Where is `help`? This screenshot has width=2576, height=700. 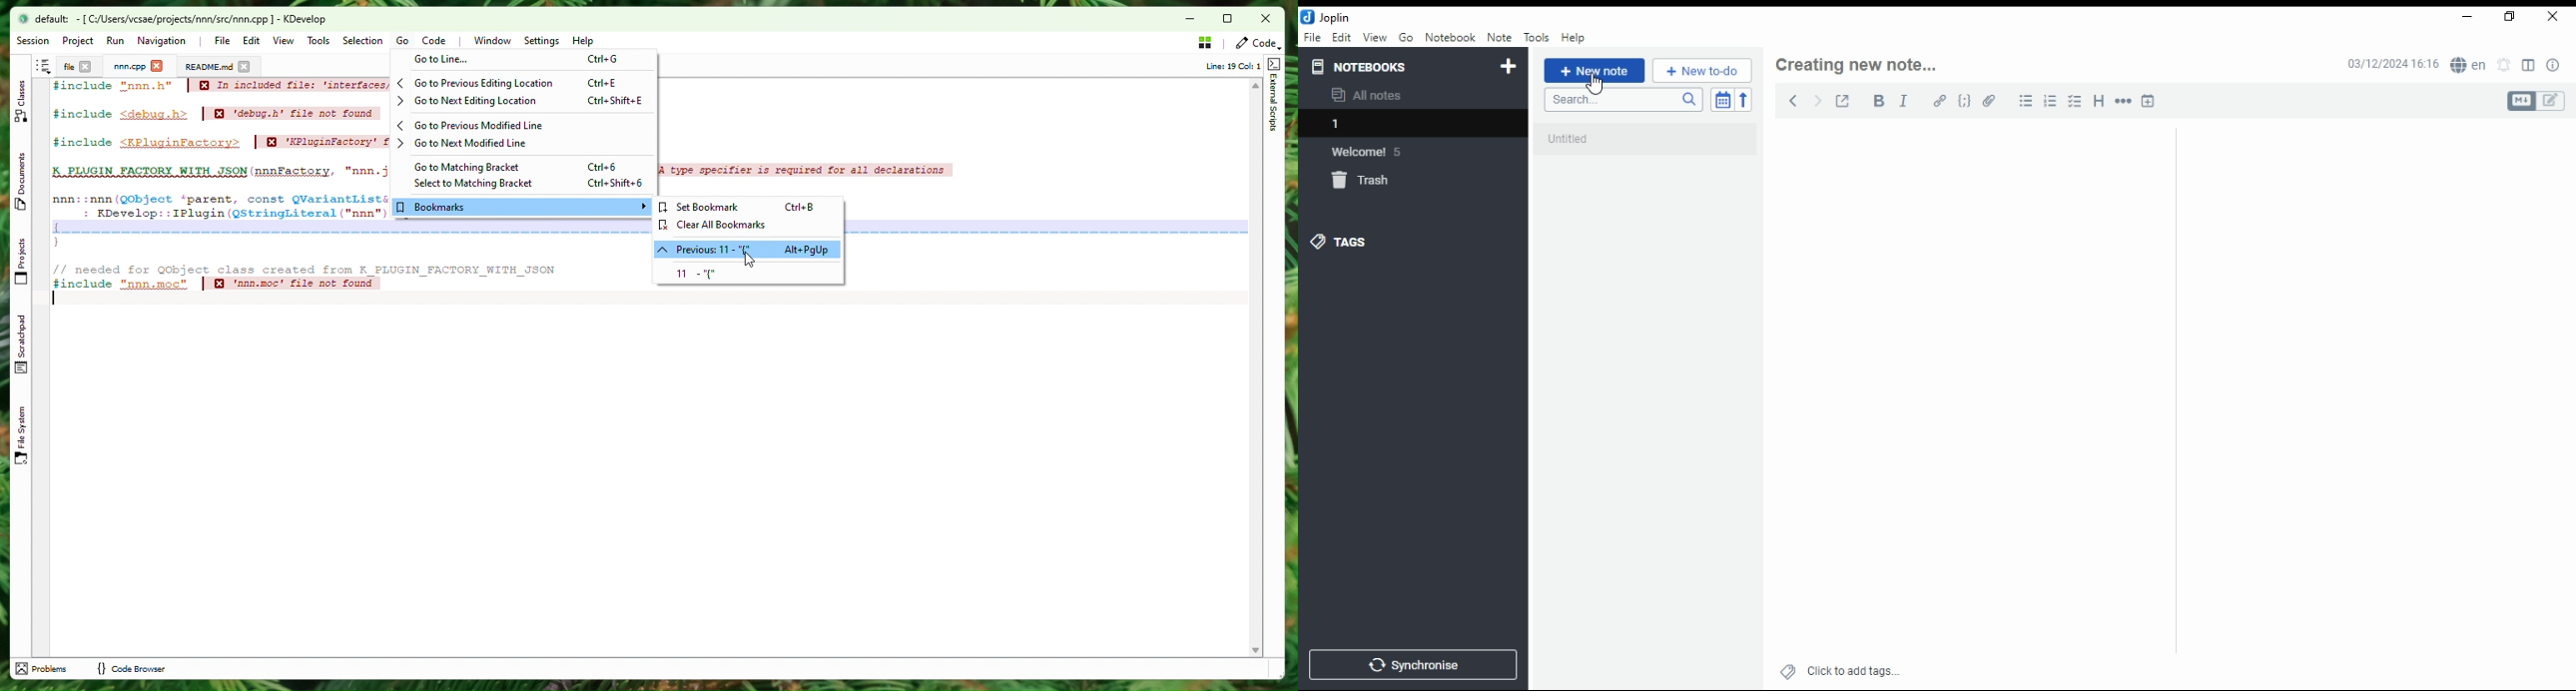 help is located at coordinates (1573, 38).